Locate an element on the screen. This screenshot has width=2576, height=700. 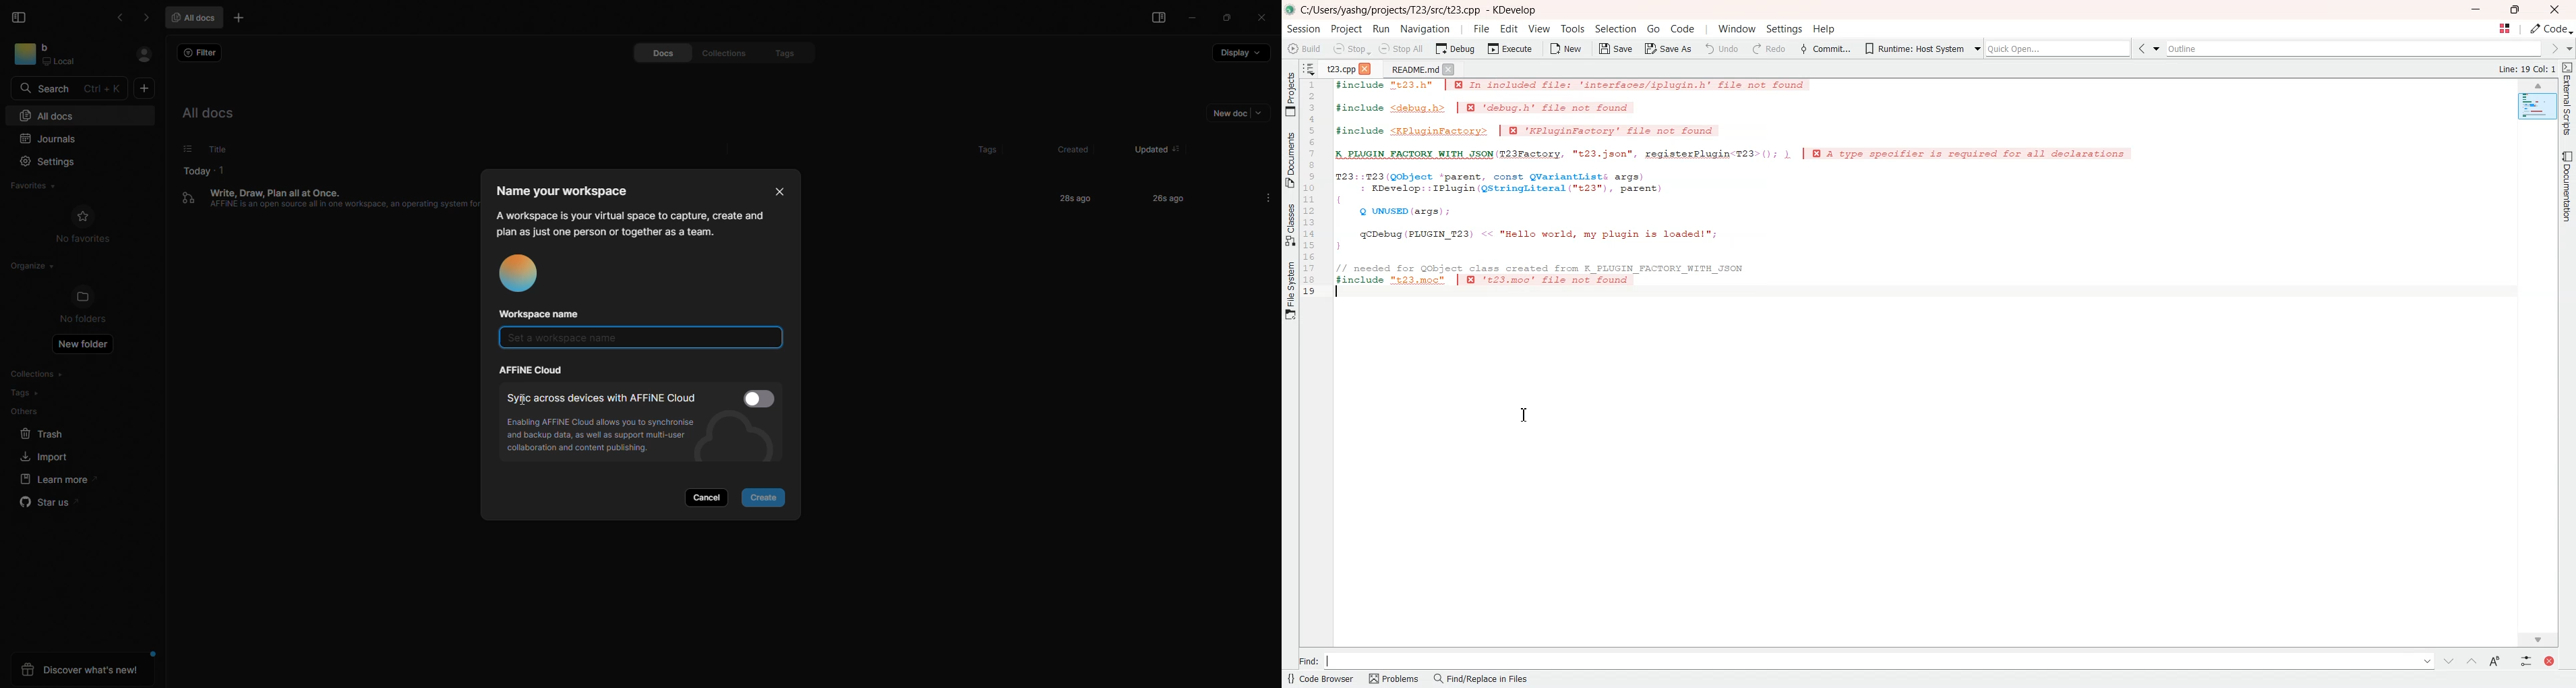
write draw pull is located at coordinates (328, 208).